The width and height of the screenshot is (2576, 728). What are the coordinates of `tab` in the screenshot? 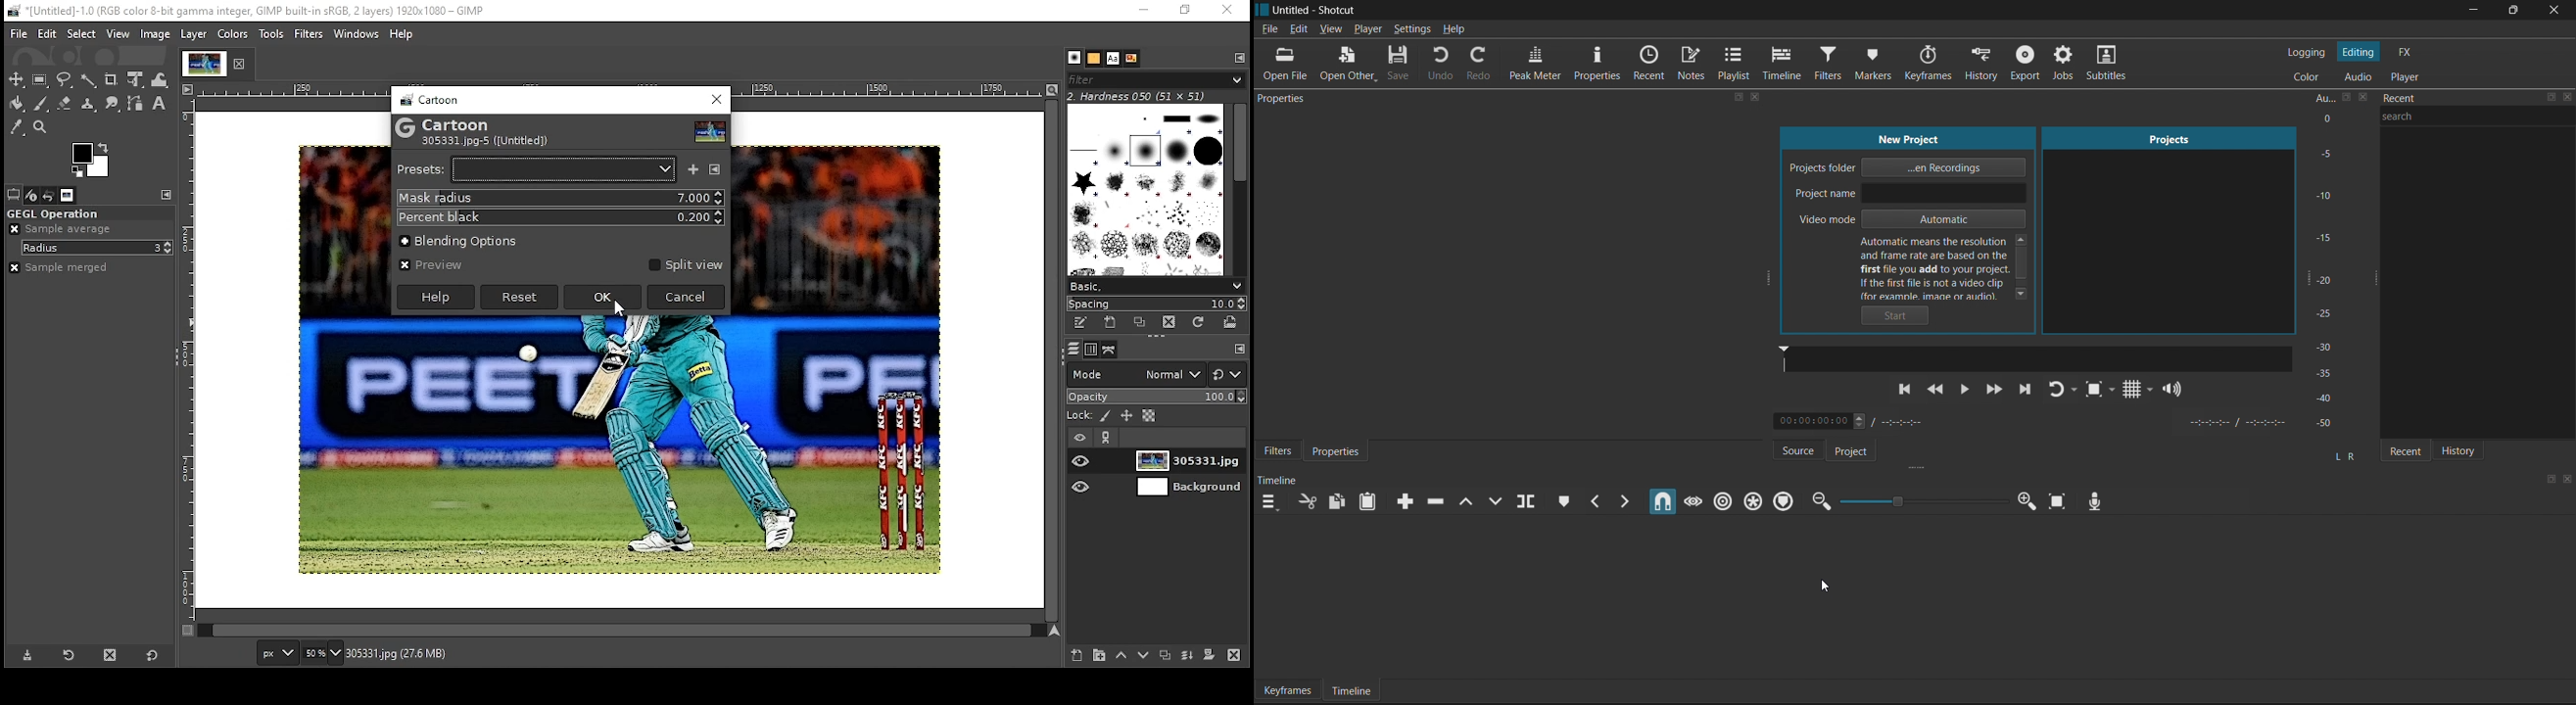 It's located at (202, 64).